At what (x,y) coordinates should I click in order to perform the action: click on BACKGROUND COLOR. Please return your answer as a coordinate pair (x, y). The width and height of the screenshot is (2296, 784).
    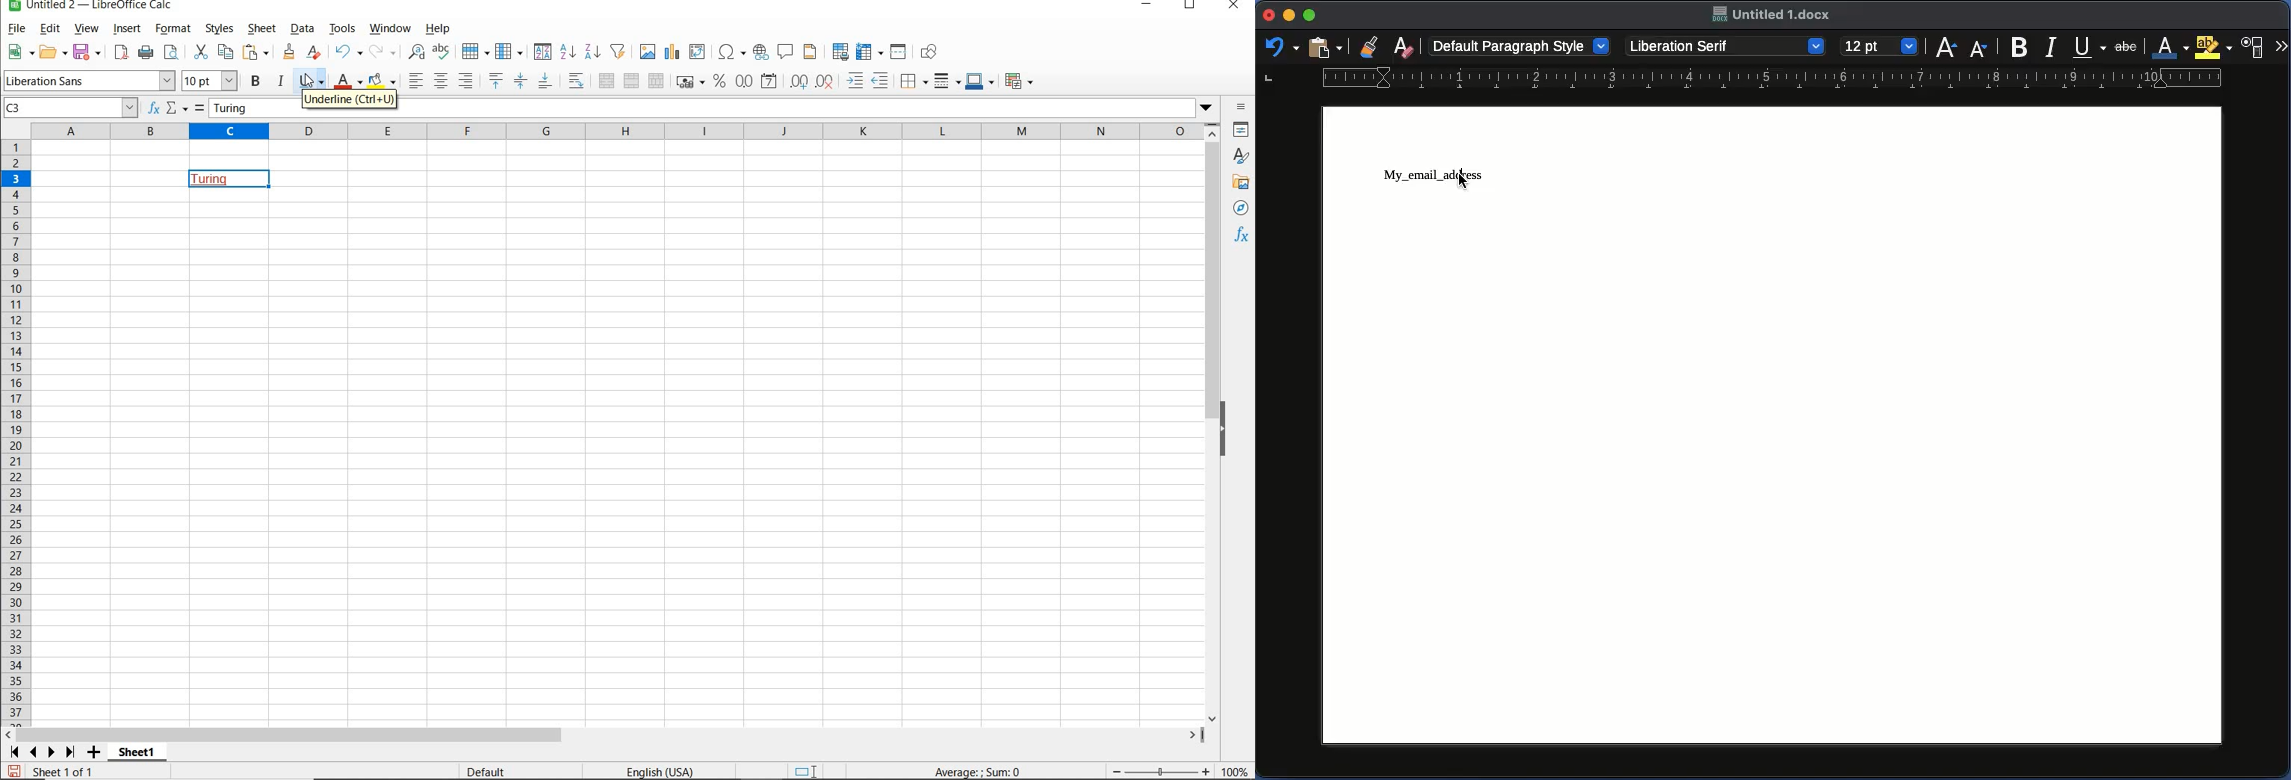
    Looking at the image, I should click on (378, 81).